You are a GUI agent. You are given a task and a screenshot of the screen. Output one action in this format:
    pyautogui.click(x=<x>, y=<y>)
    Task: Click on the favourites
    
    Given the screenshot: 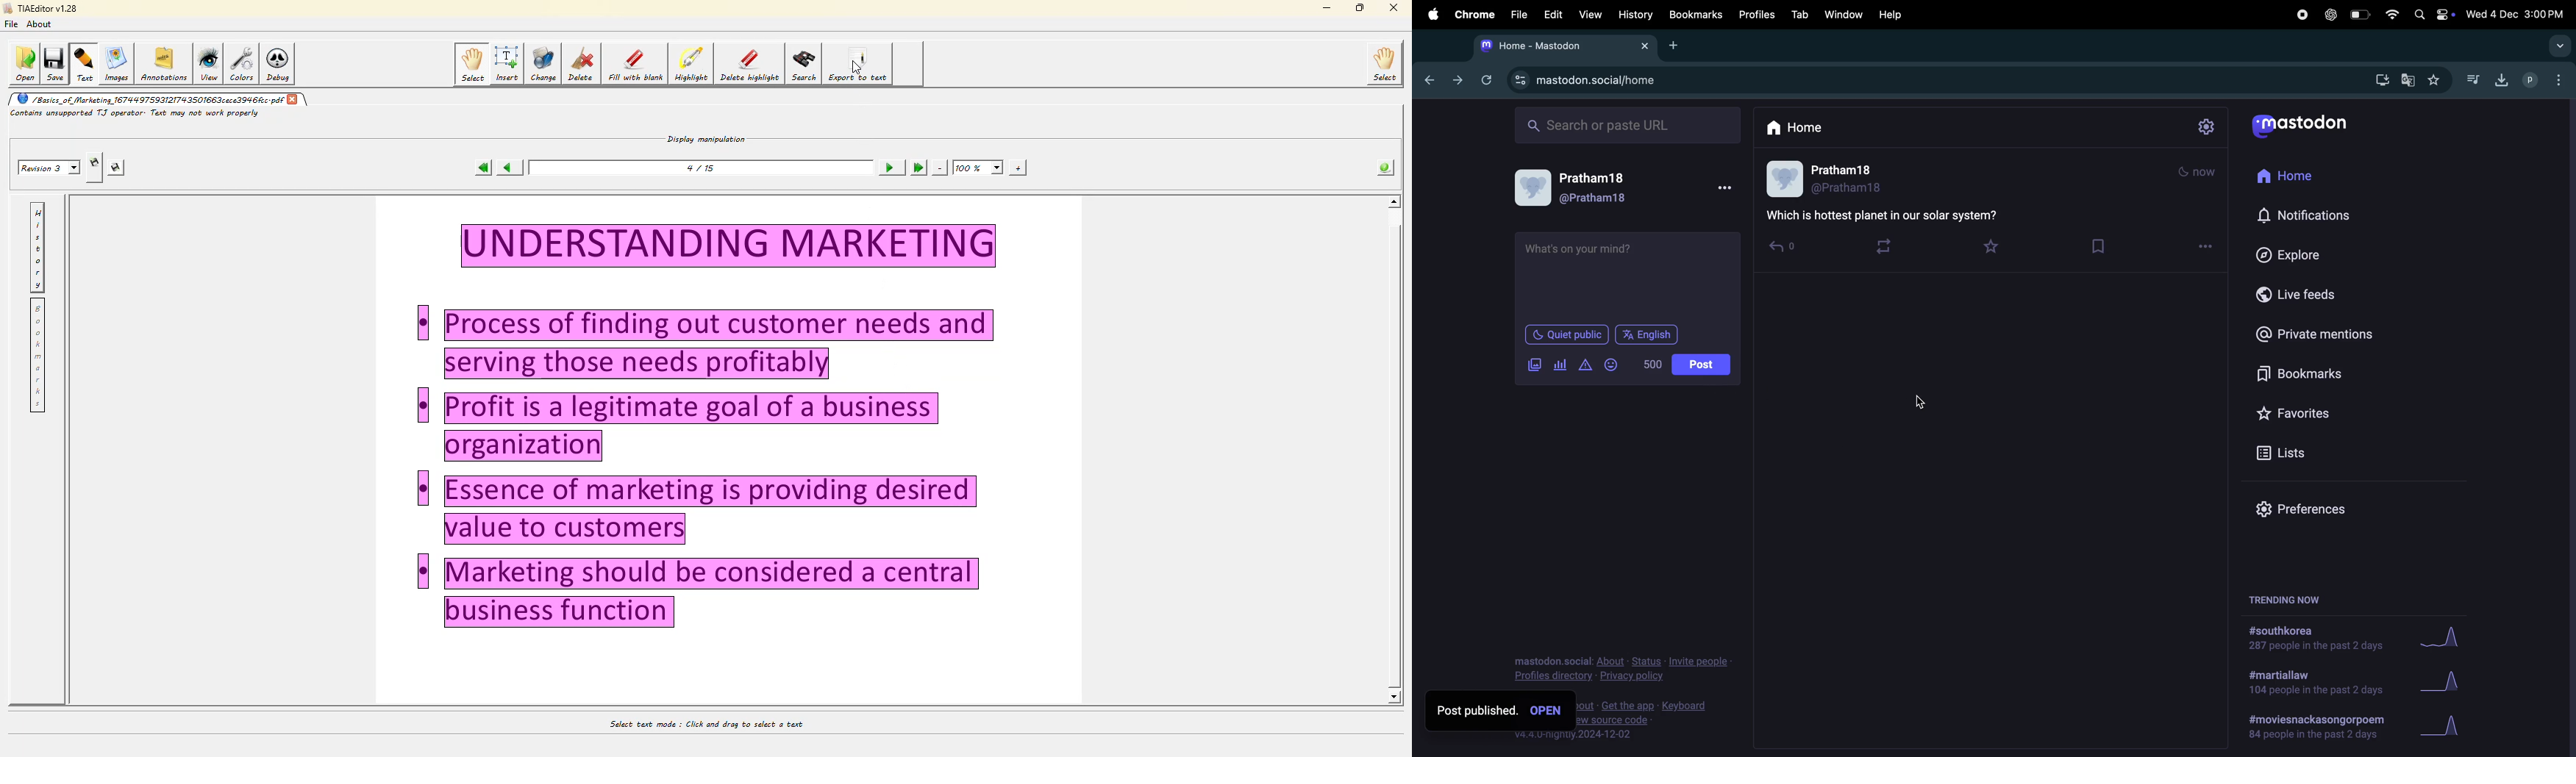 What is the action you would take?
    pyautogui.click(x=2436, y=78)
    